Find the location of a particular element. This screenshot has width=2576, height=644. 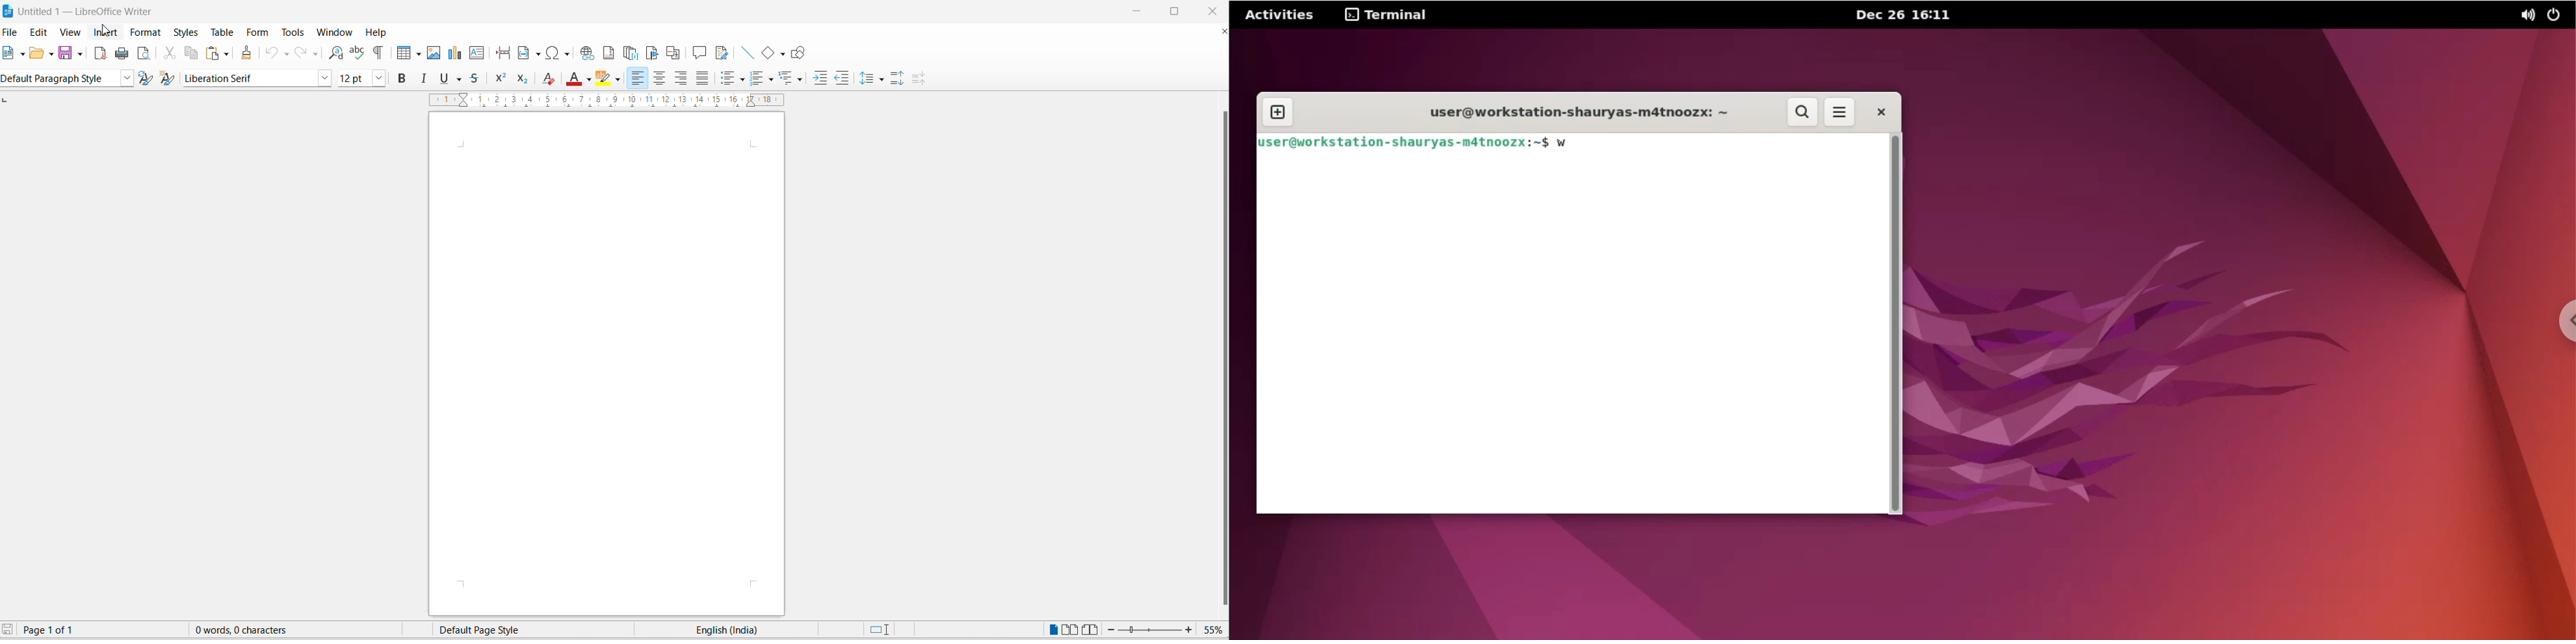

scroll bar is located at coordinates (1221, 357).